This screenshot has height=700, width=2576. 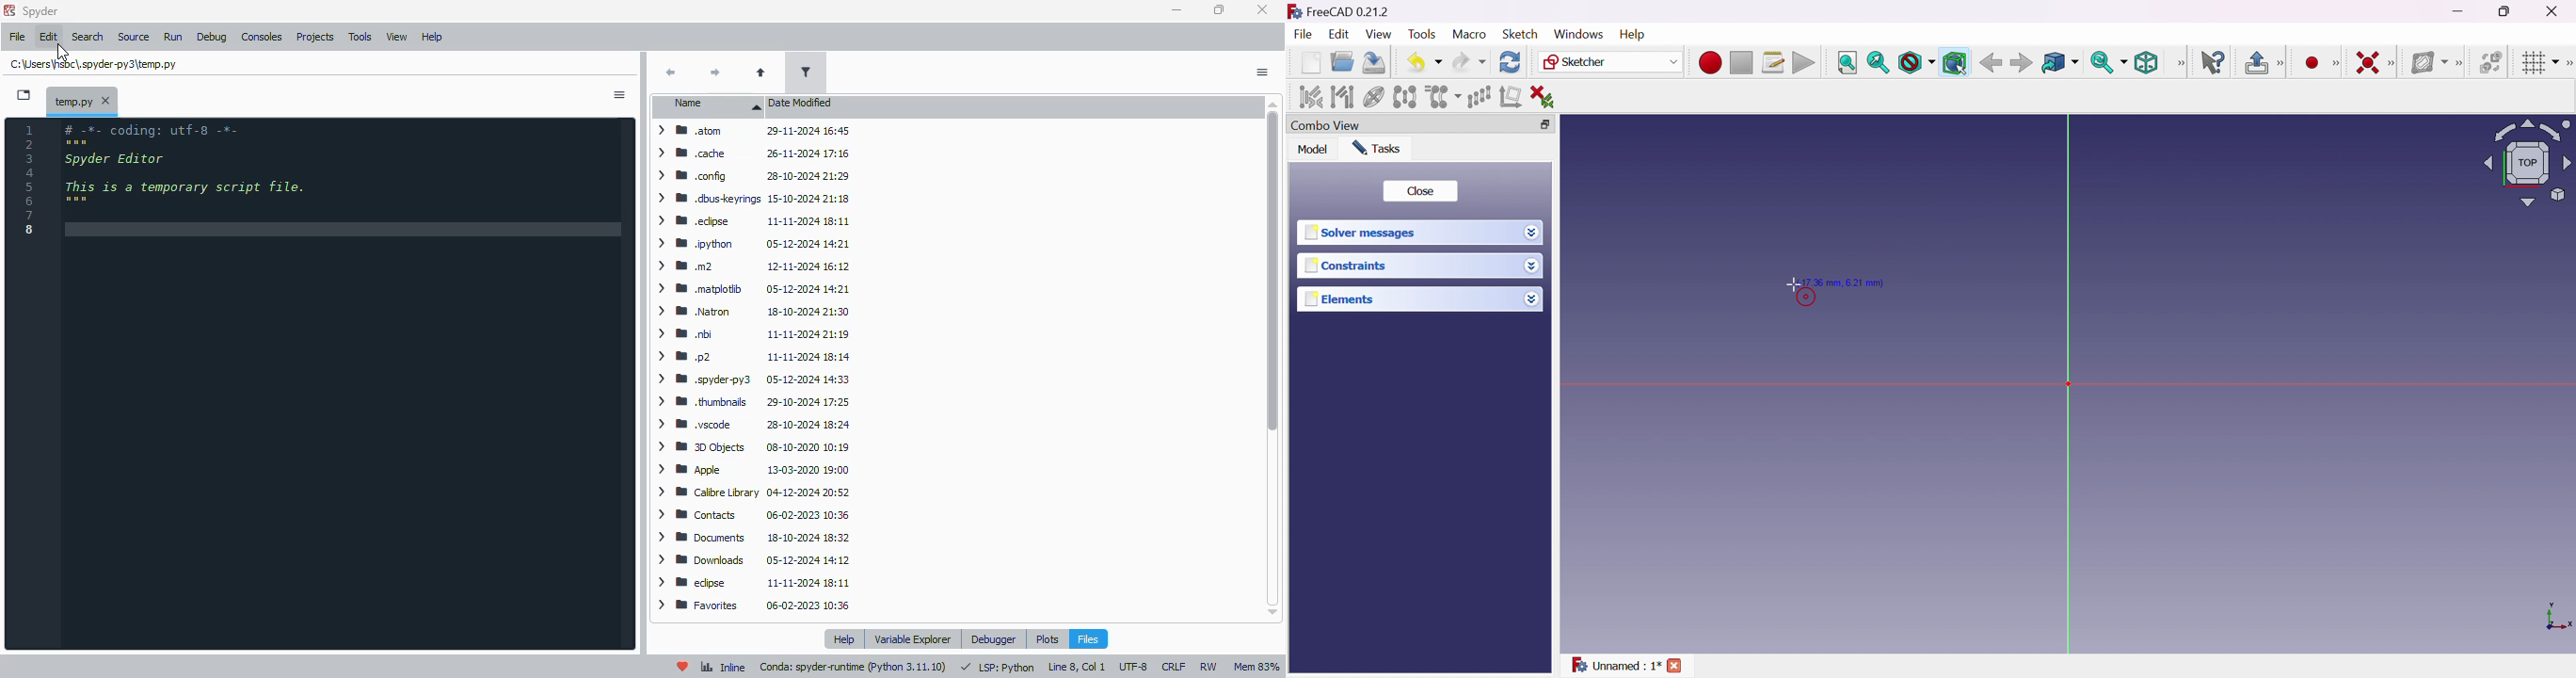 I want to click on Help, so click(x=1631, y=34).